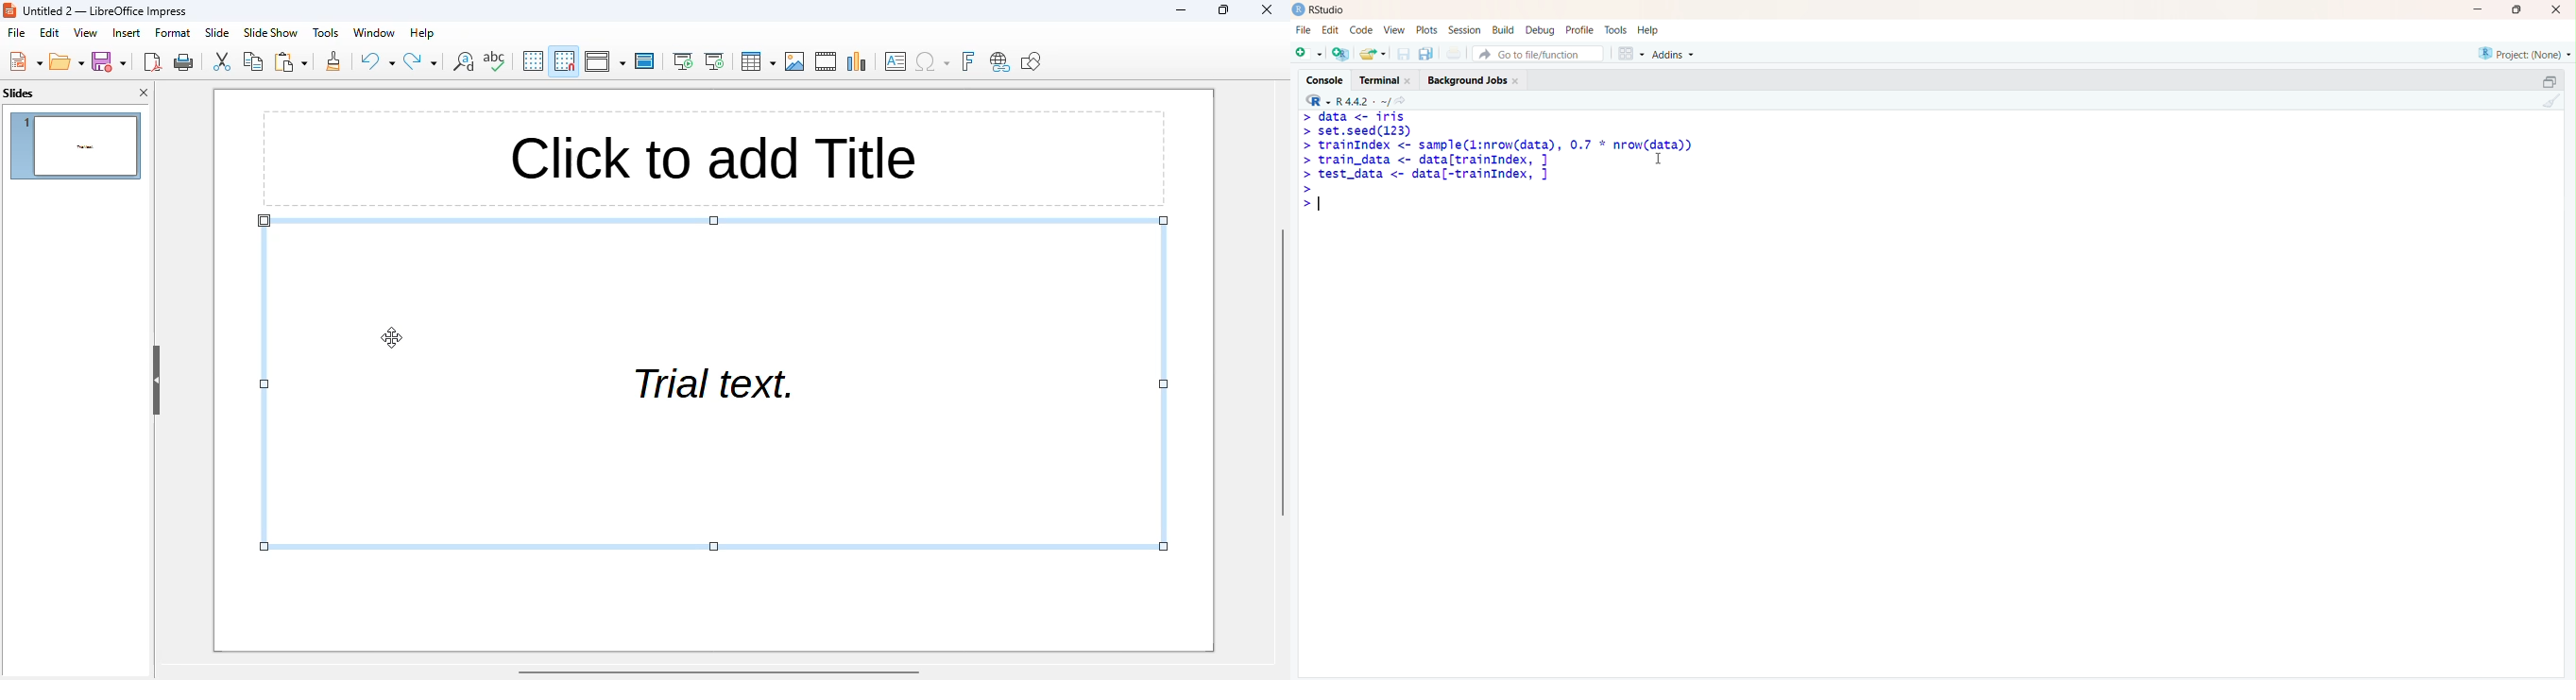  I want to click on Prompt cursor, so click(1308, 188).